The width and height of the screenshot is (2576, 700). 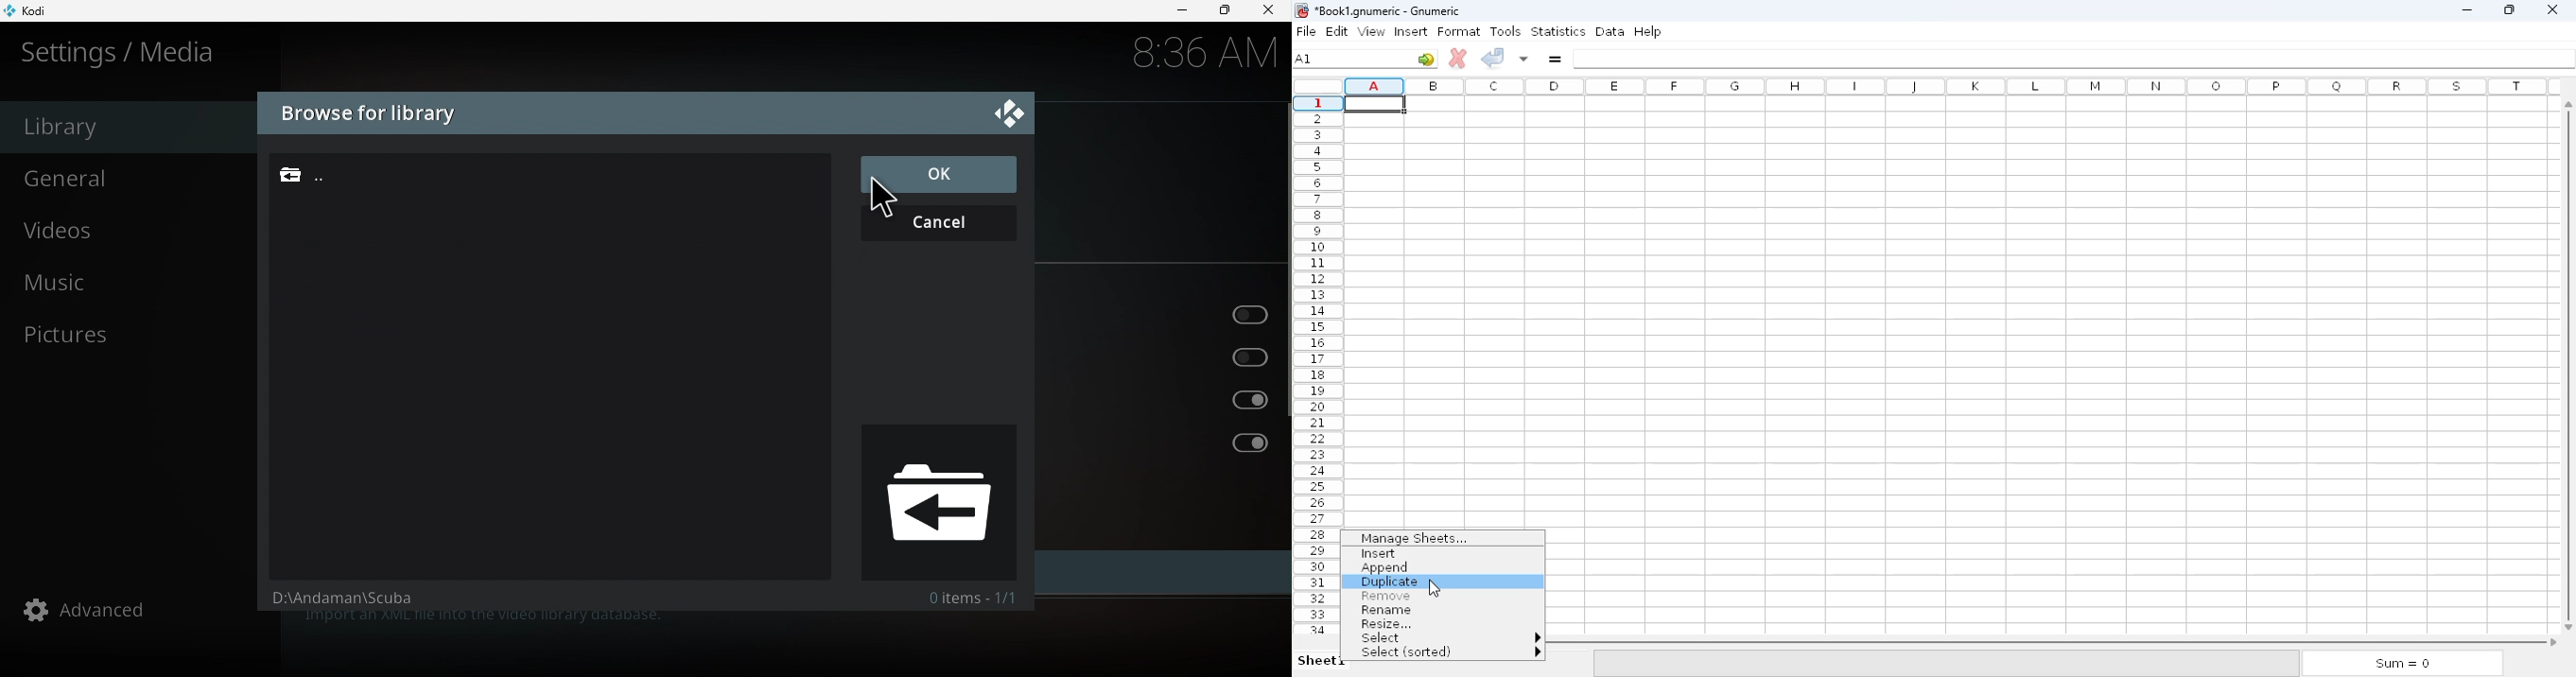 I want to click on Hide progress of library updates, so click(x=1166, y=356).